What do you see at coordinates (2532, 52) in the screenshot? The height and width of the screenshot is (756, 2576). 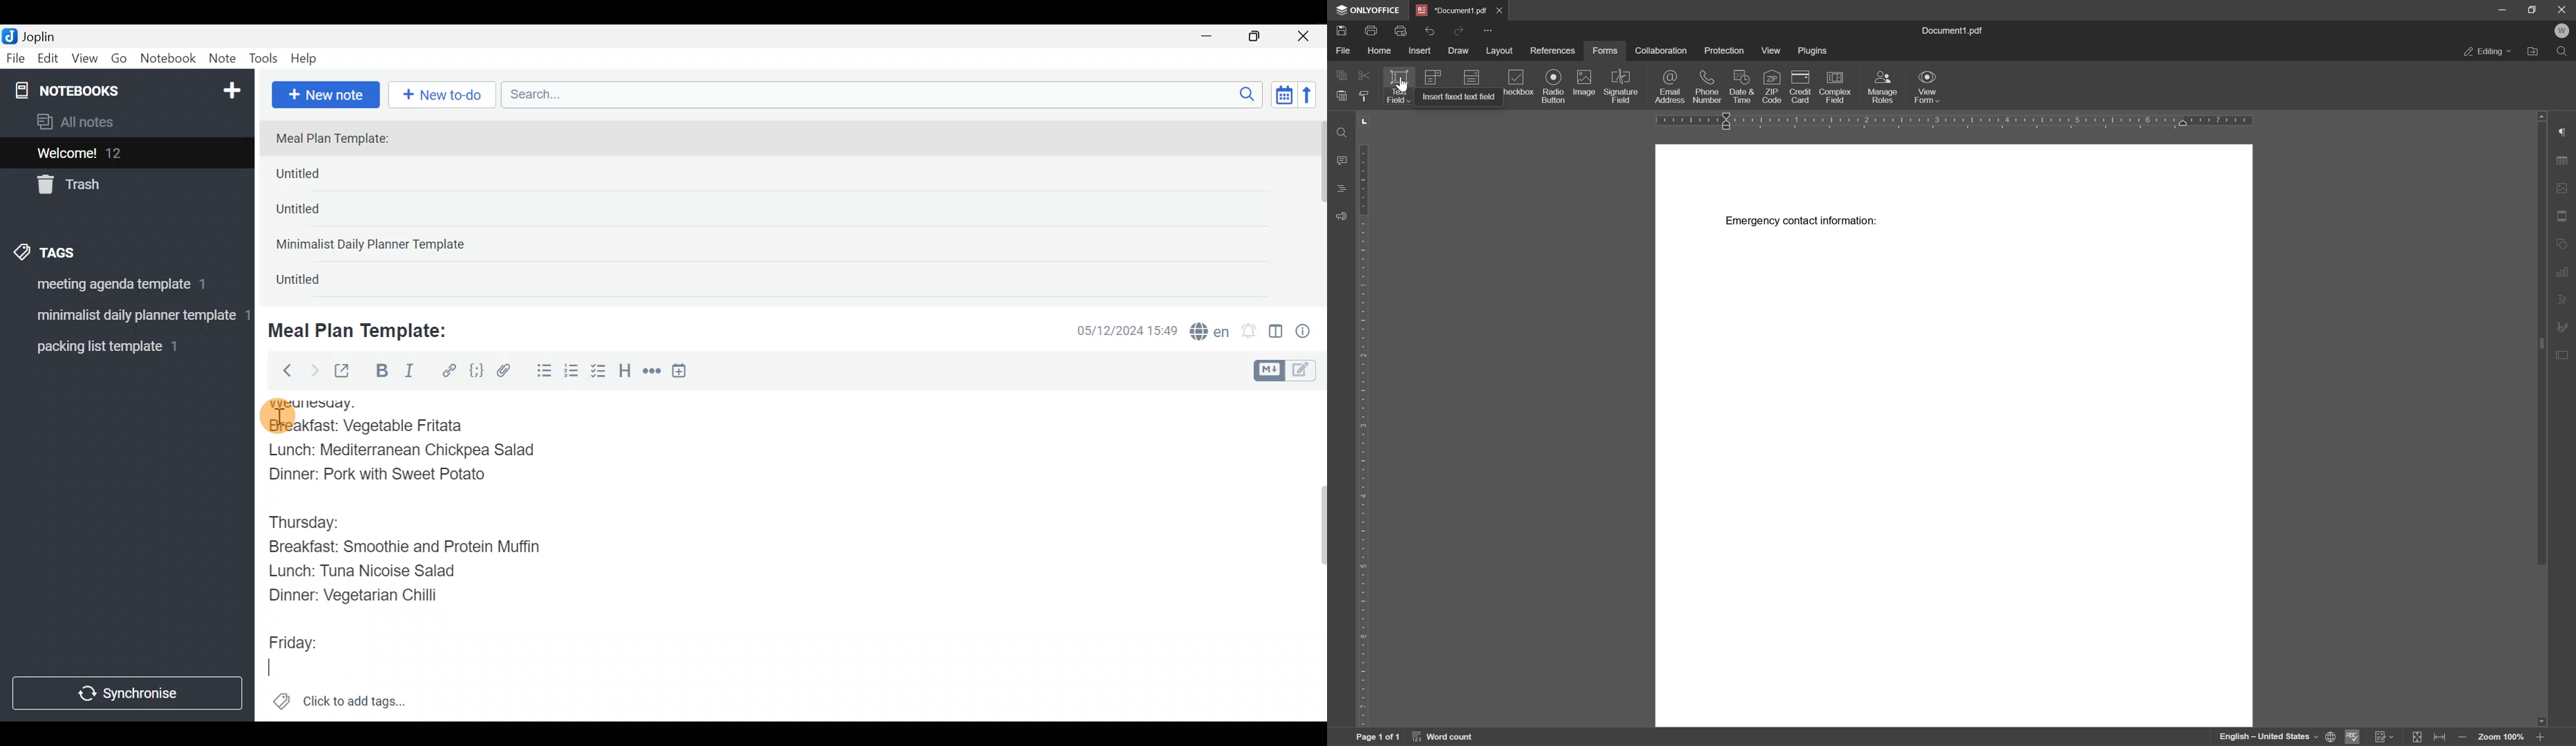 I see `open file location` at bounding box center [2532, 52].